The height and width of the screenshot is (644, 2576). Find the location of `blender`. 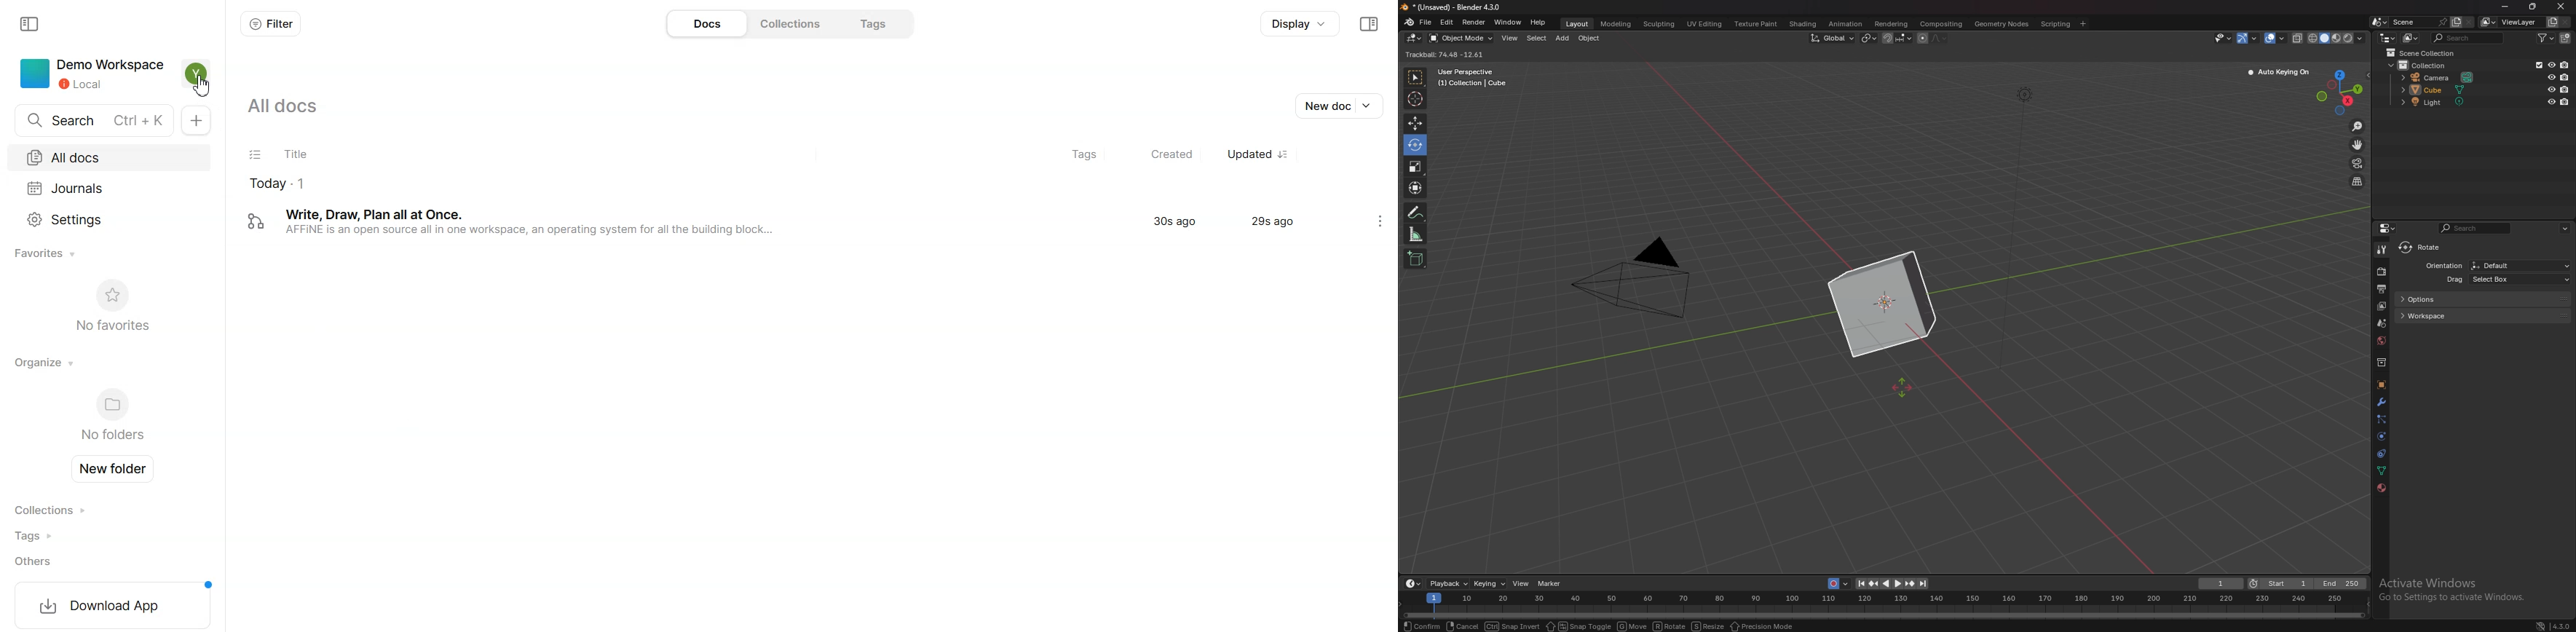

blender is located at coordinates (1409, 22).